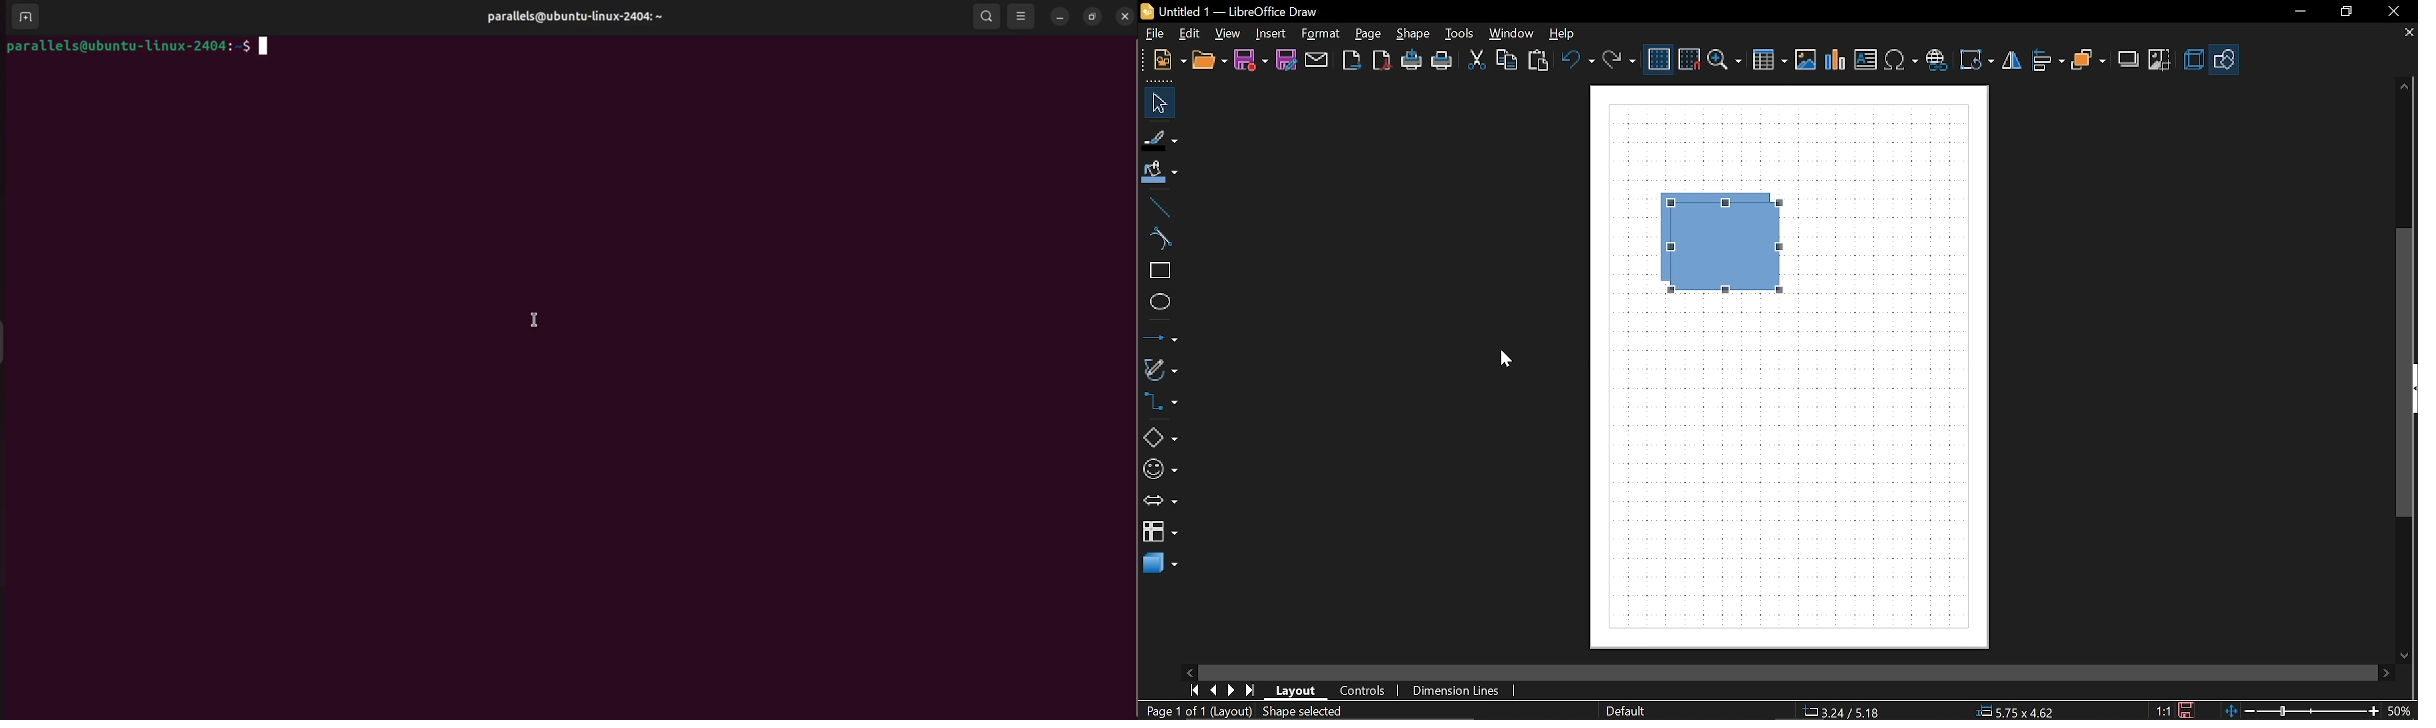  What do you see at coordinates (1160, 103) in the screenshot?
I see `Select` at bounding box center [1160, 103].